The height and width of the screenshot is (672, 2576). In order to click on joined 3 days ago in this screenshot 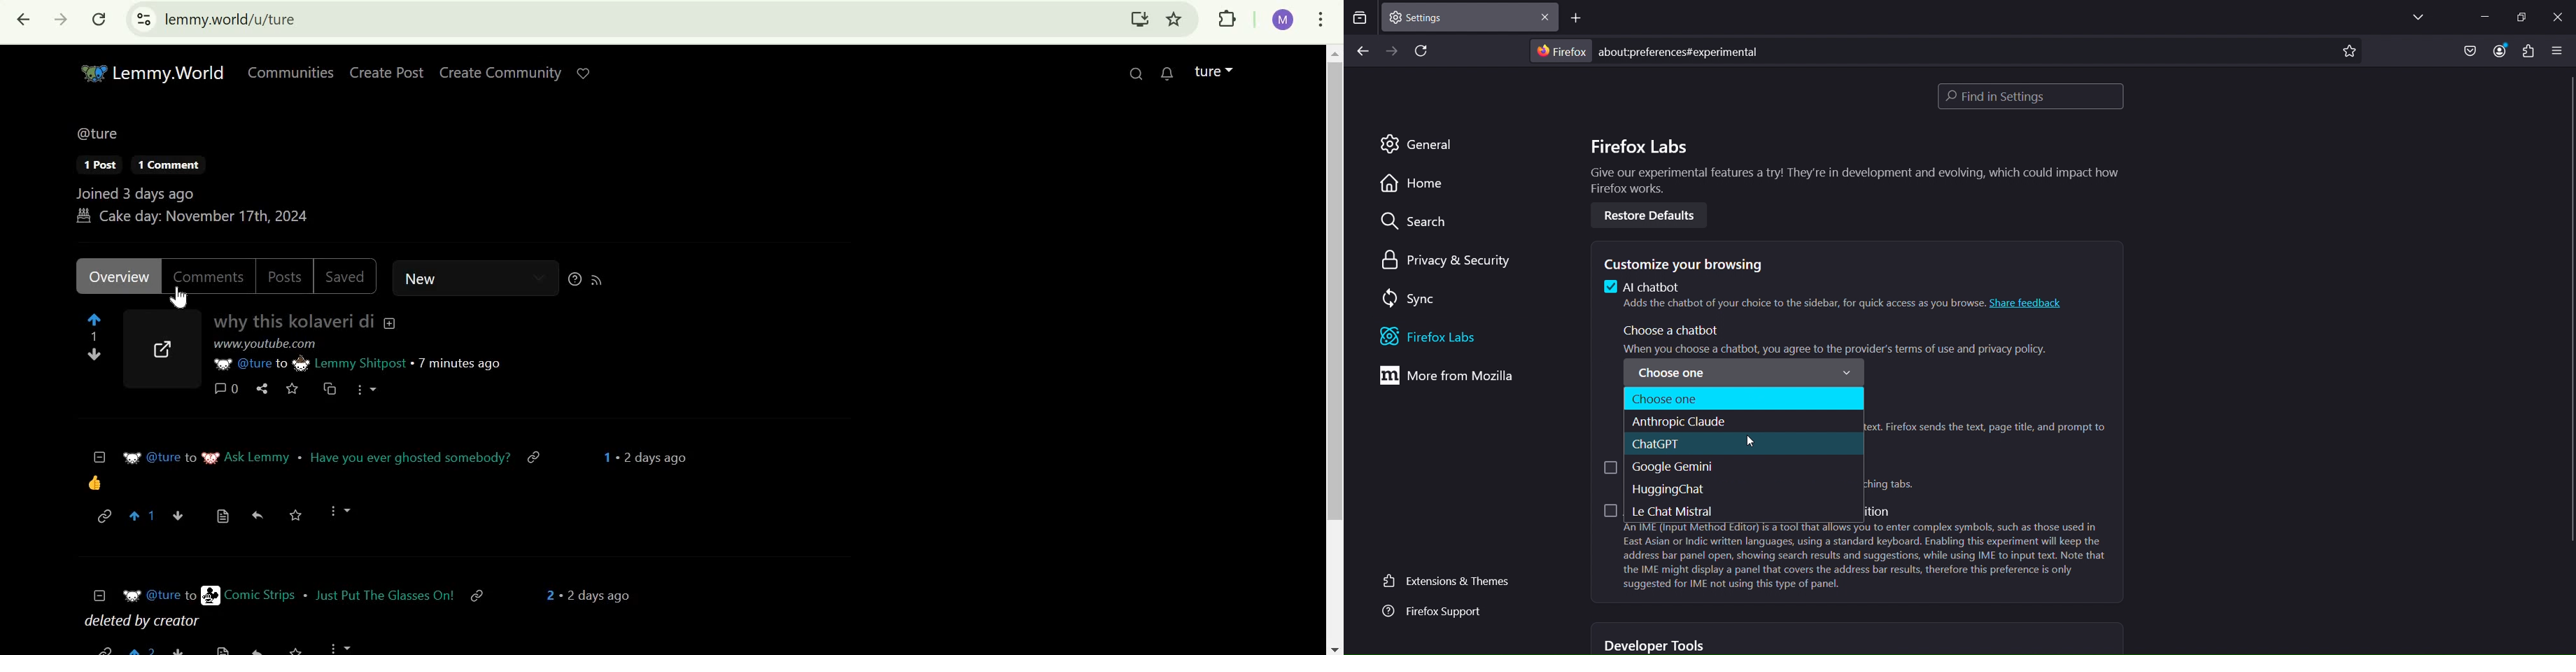, I will do `click(141, 192)`.